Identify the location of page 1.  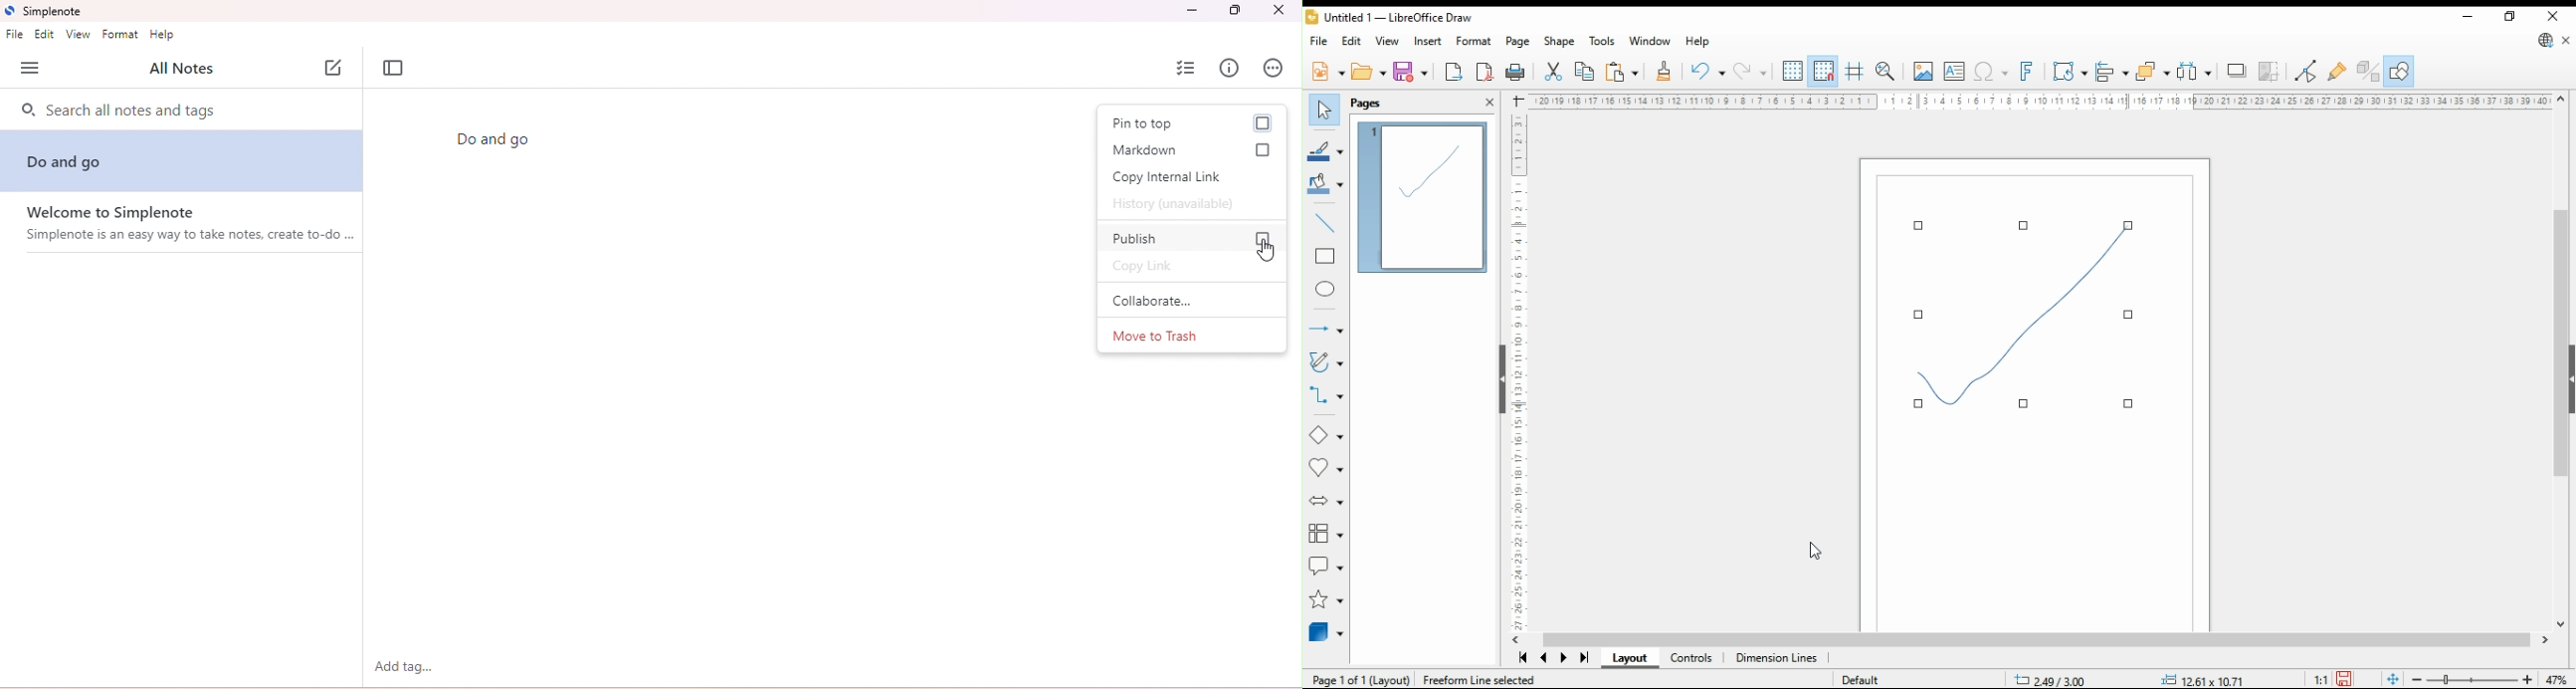
(1424, 197).